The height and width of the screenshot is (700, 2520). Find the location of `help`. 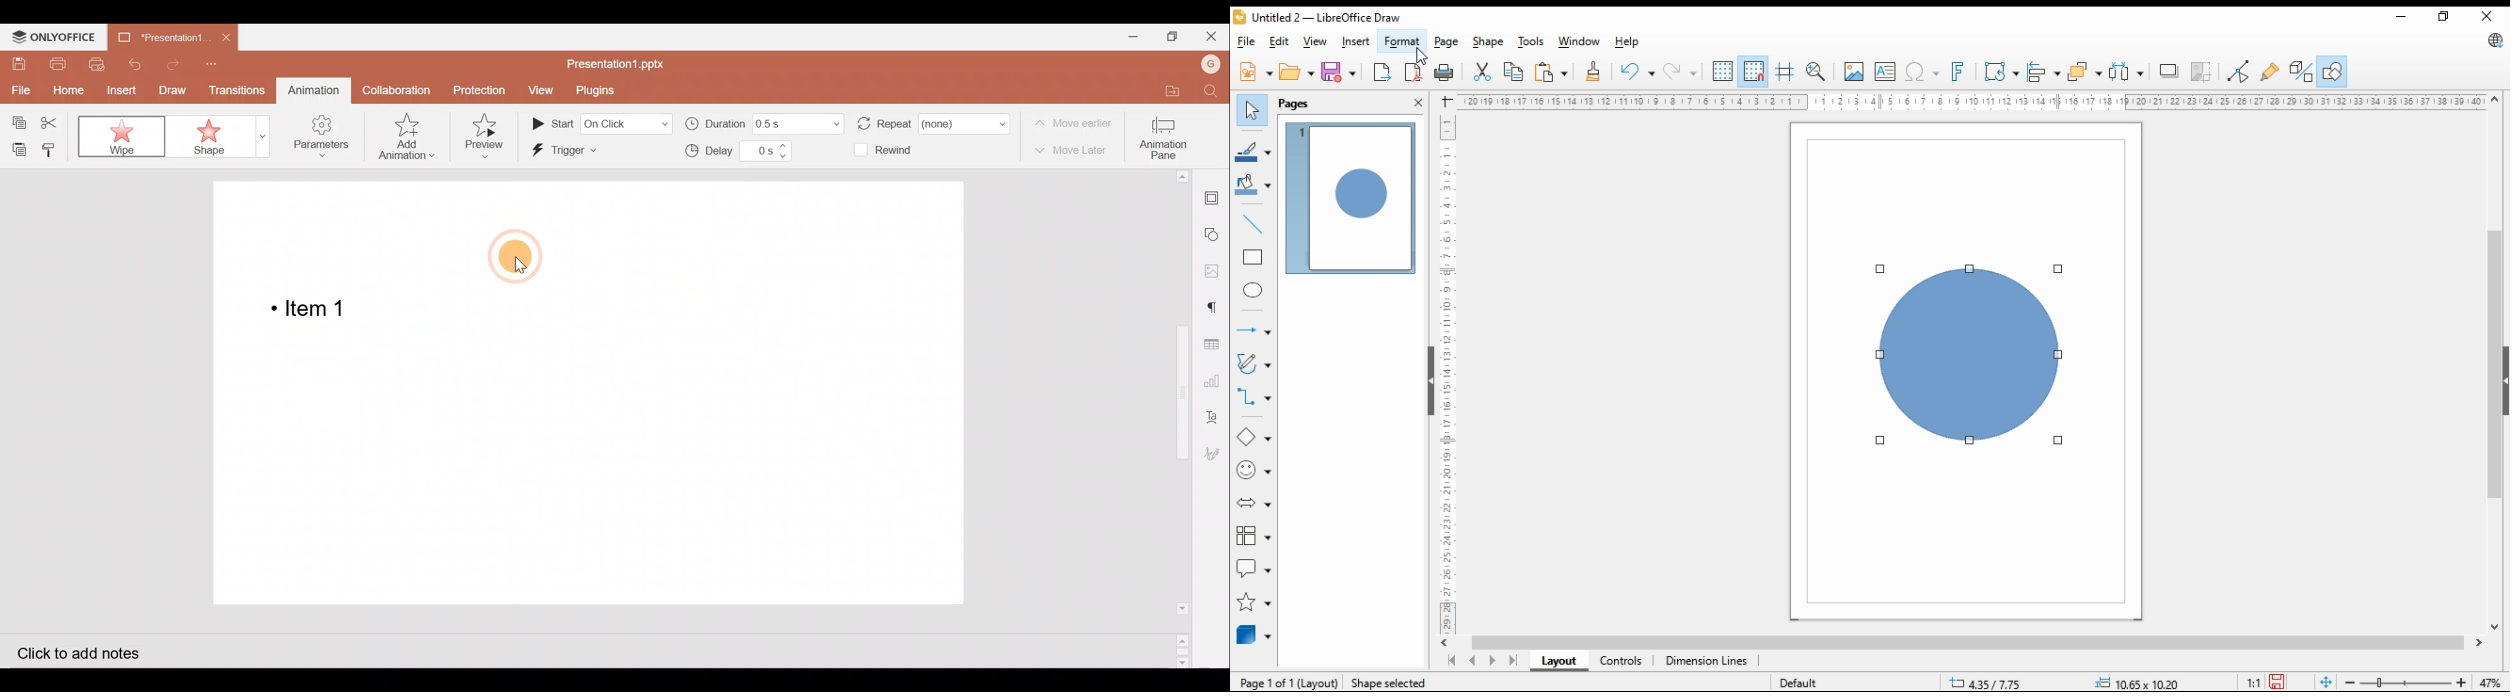

help is located at coordinates (1630, 42).